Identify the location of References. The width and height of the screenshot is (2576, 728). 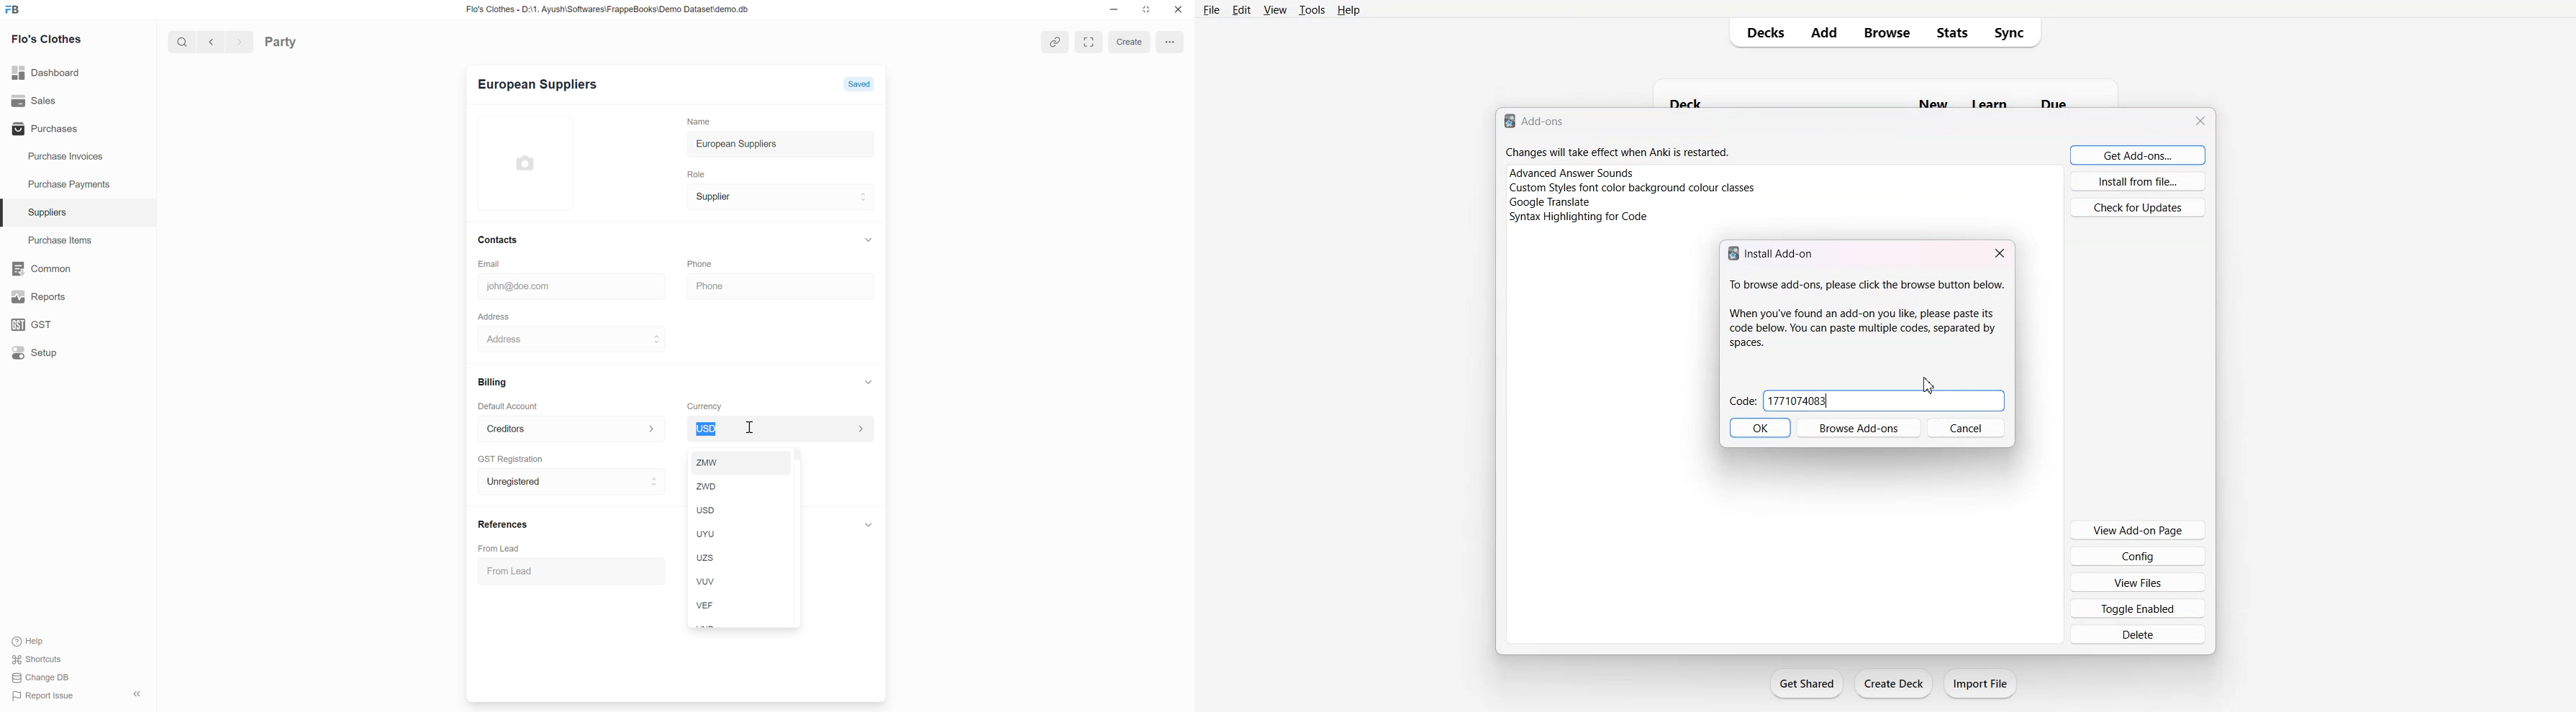
(499, 524).